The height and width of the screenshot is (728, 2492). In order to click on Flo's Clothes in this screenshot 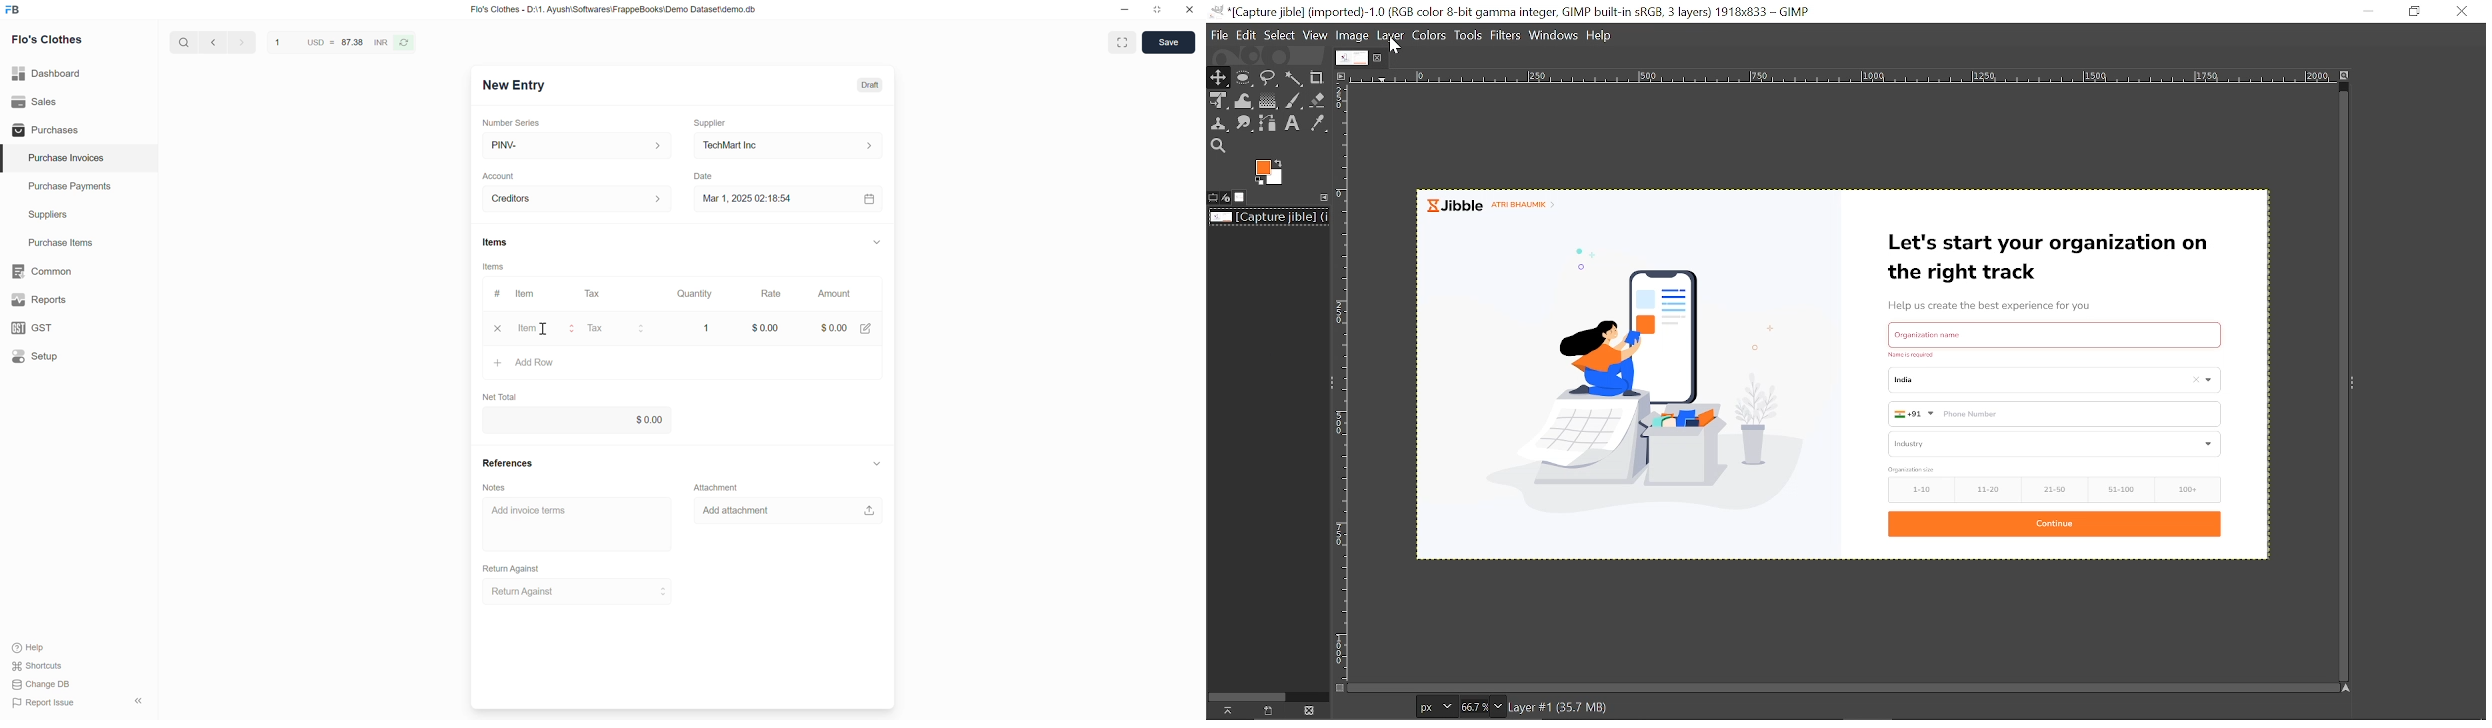, I will do `click(47, 40)`.